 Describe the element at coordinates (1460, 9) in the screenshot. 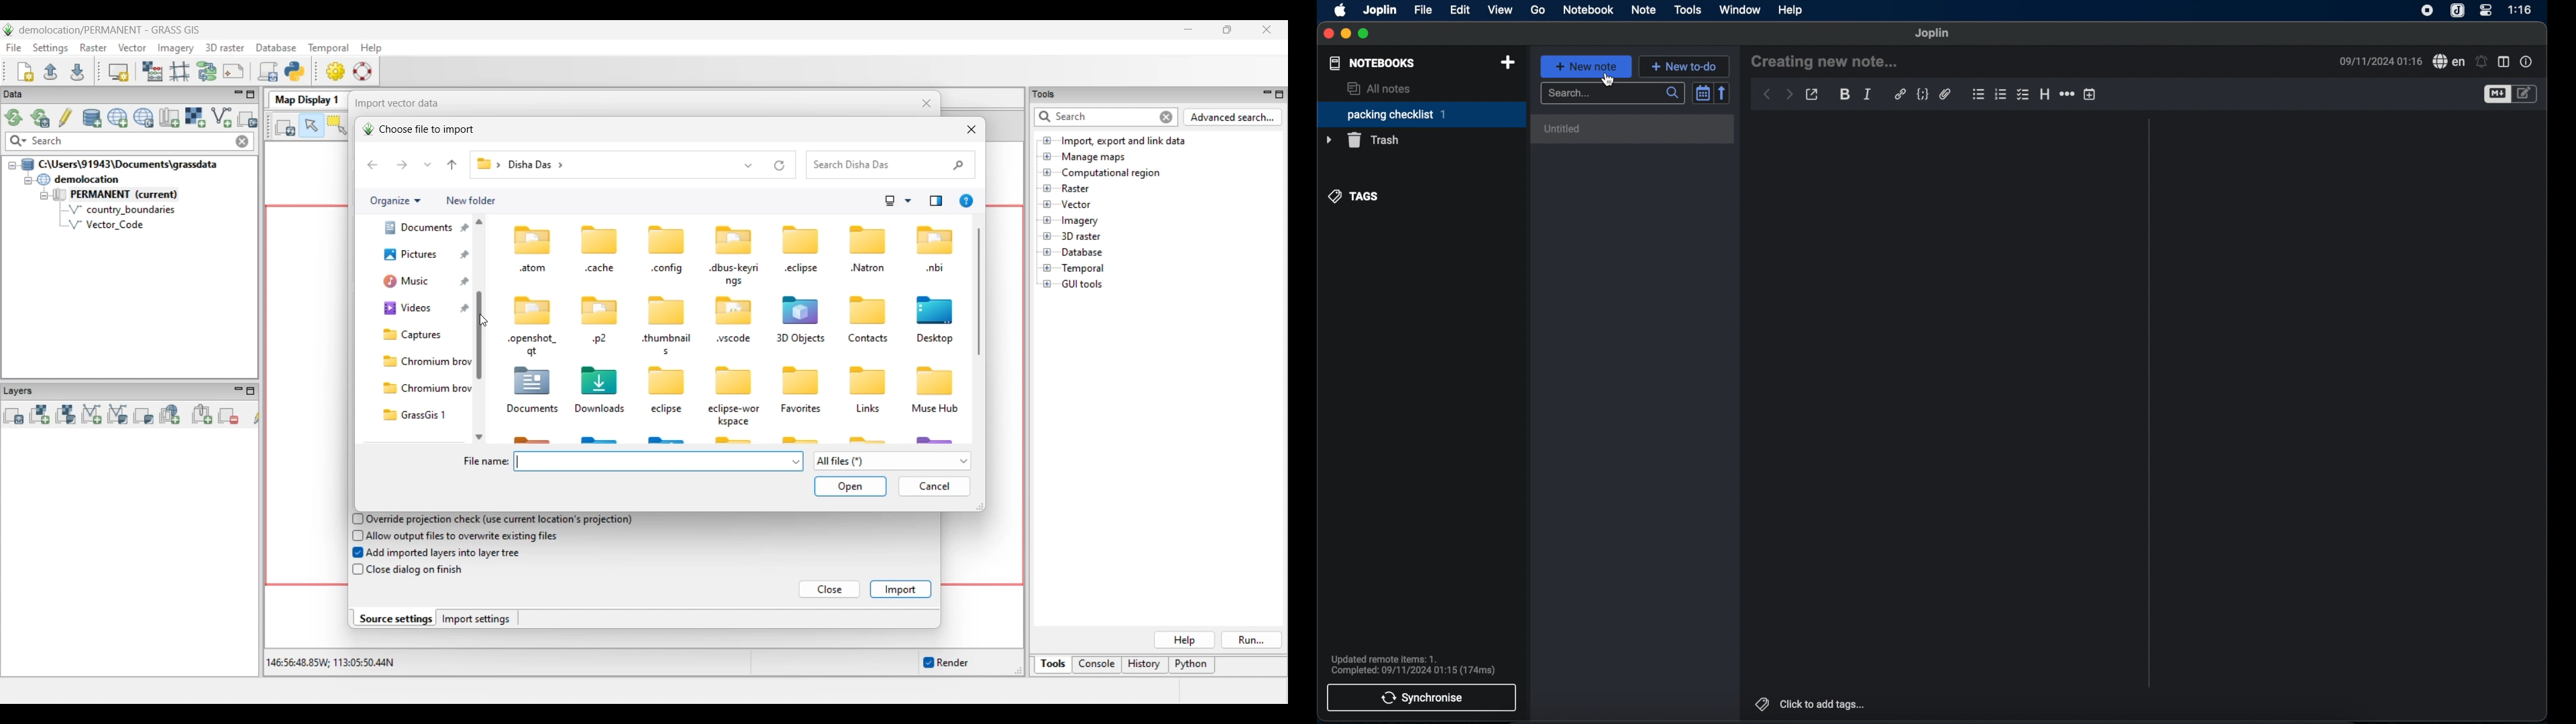

I see `edit` at that location.